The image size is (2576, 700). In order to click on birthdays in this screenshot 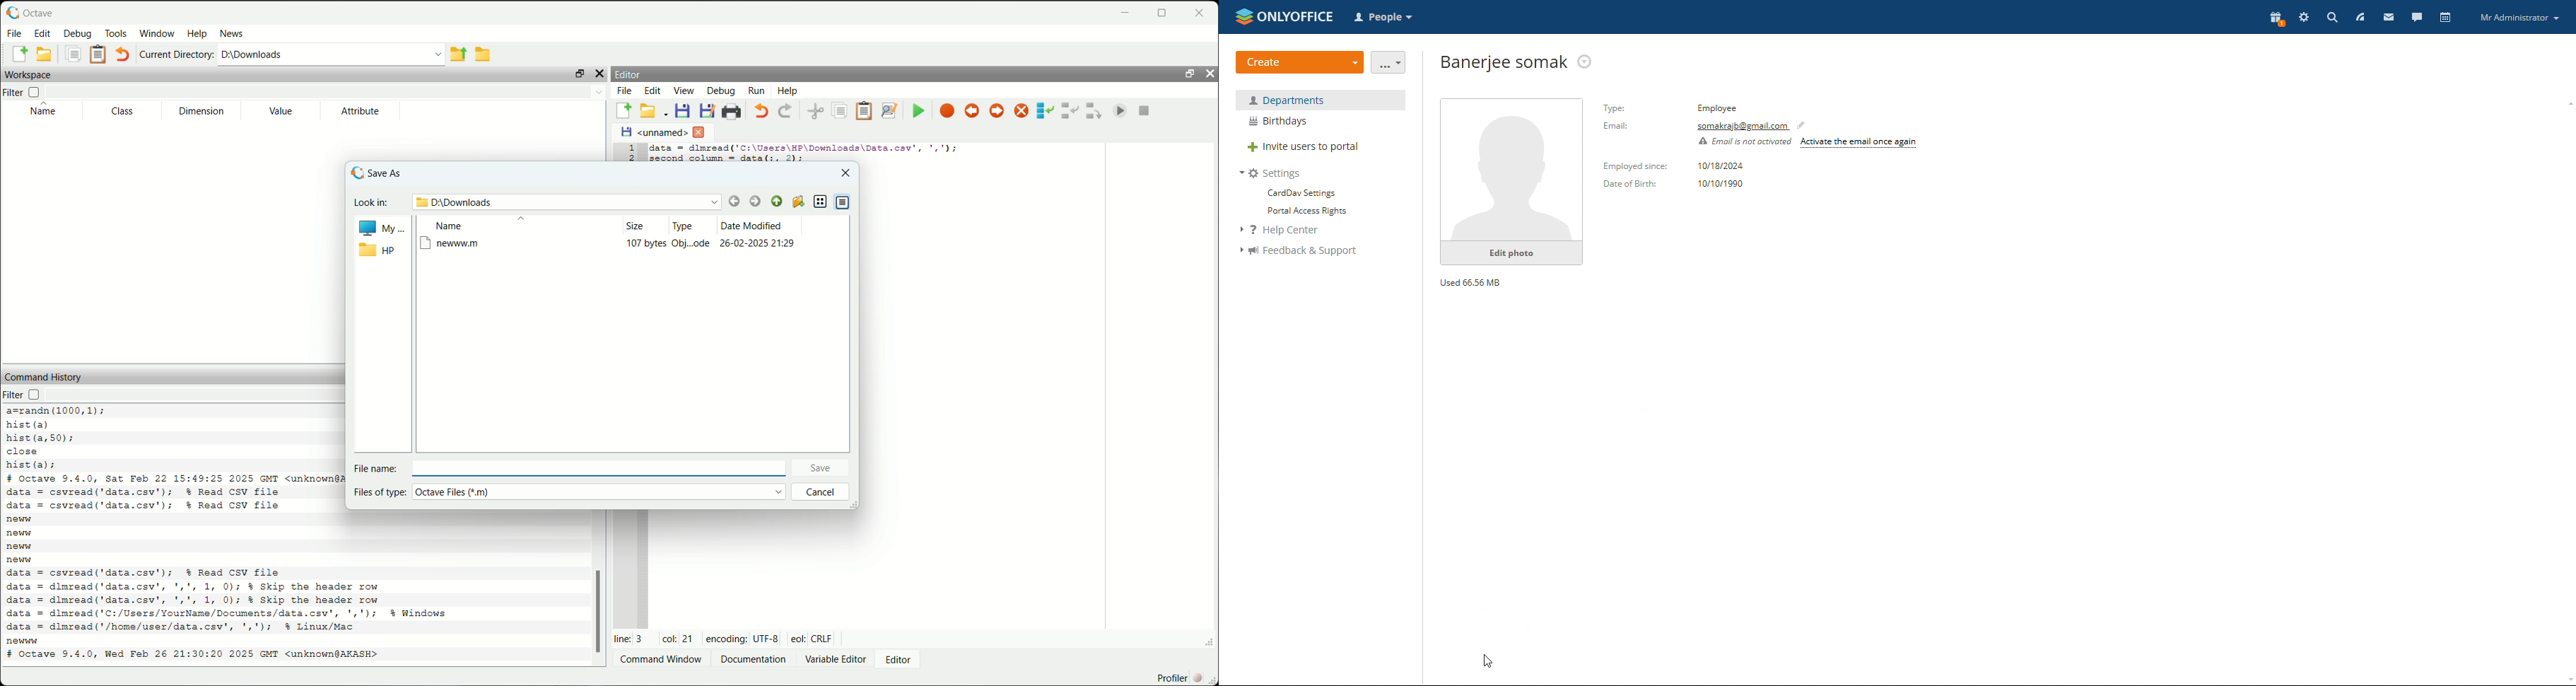, I will do `click(1321, 122)`.